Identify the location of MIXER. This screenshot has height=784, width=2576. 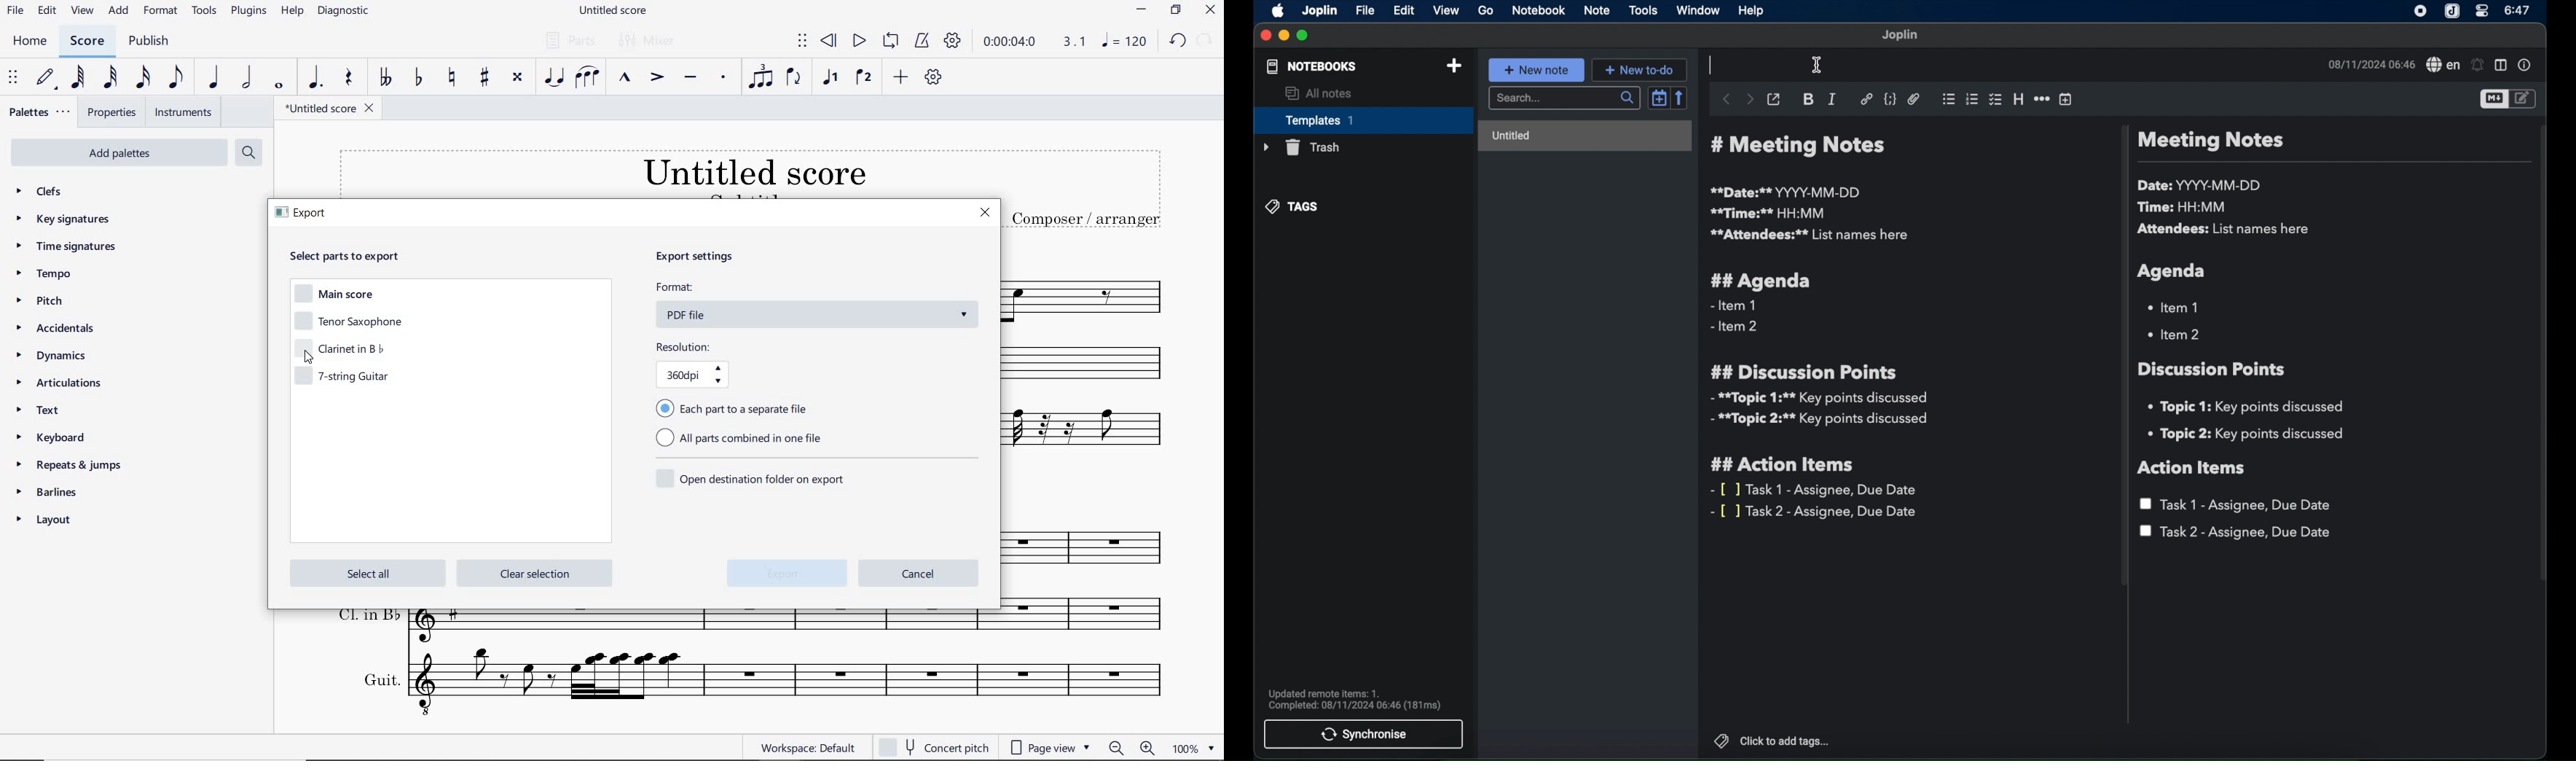
(653, 42).